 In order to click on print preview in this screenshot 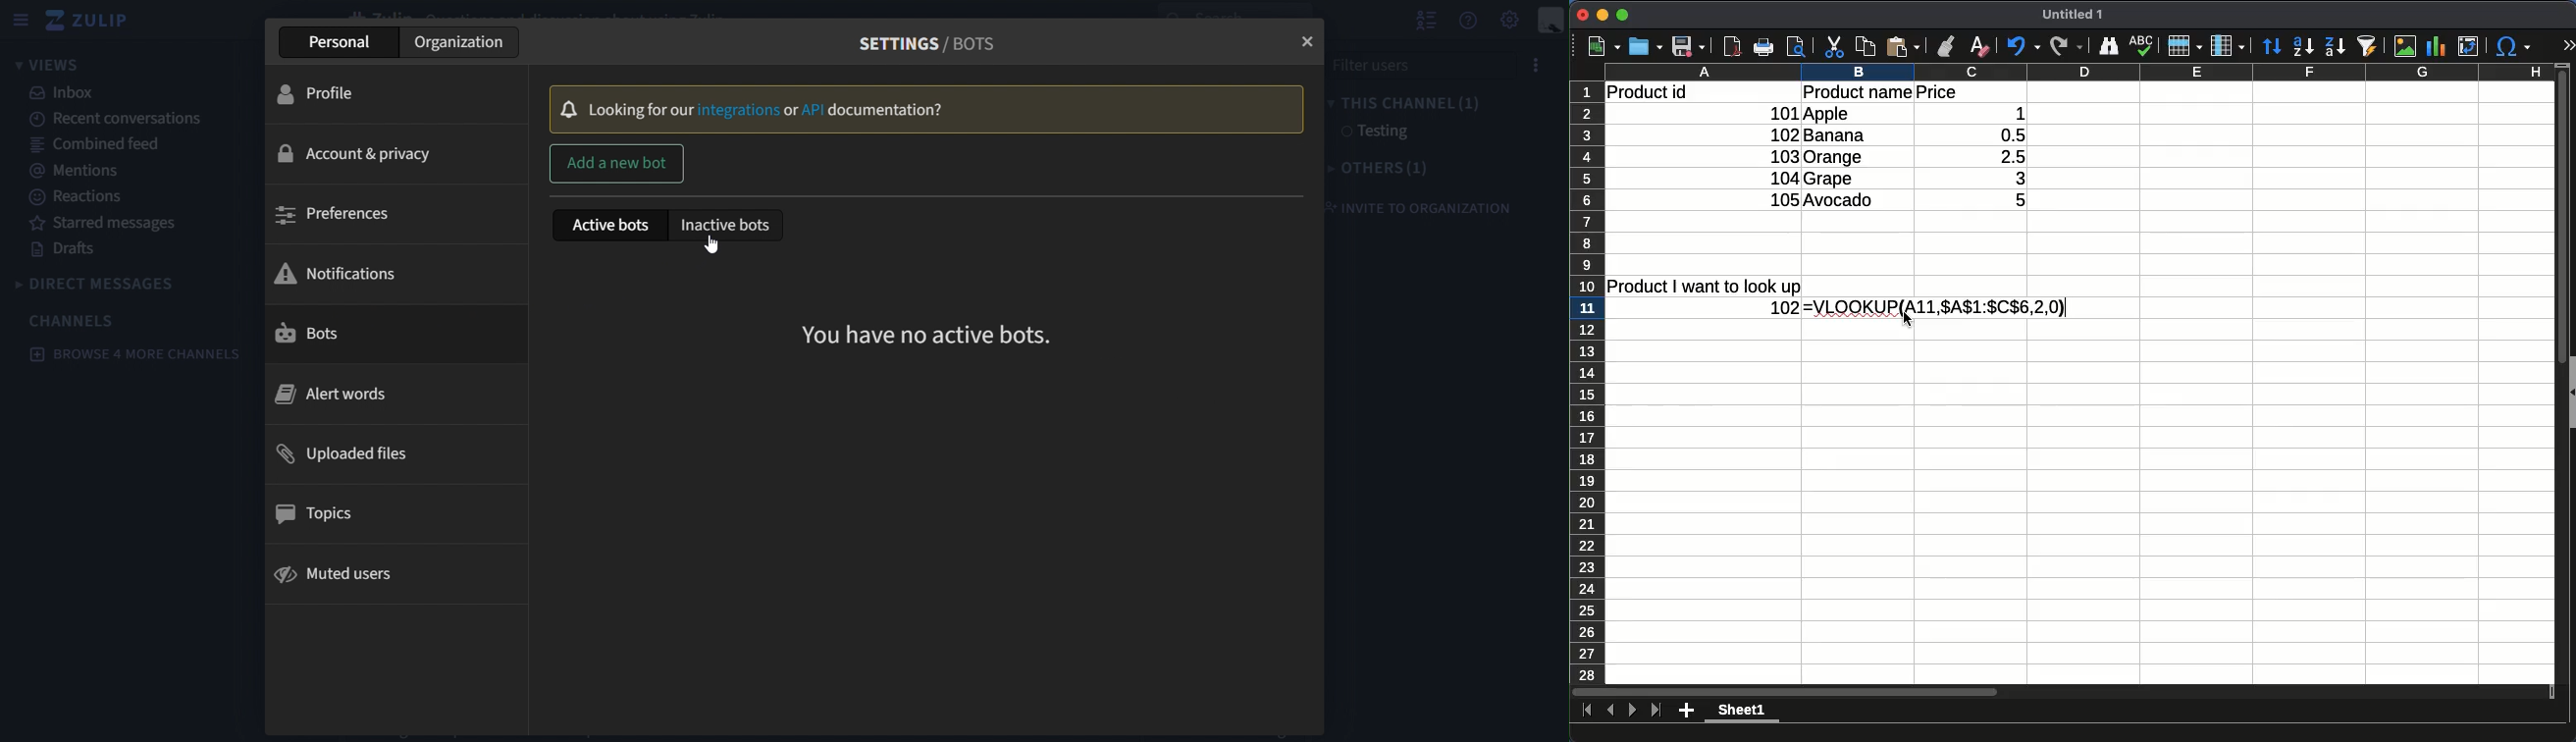, I will do `click(1796, 47)`.